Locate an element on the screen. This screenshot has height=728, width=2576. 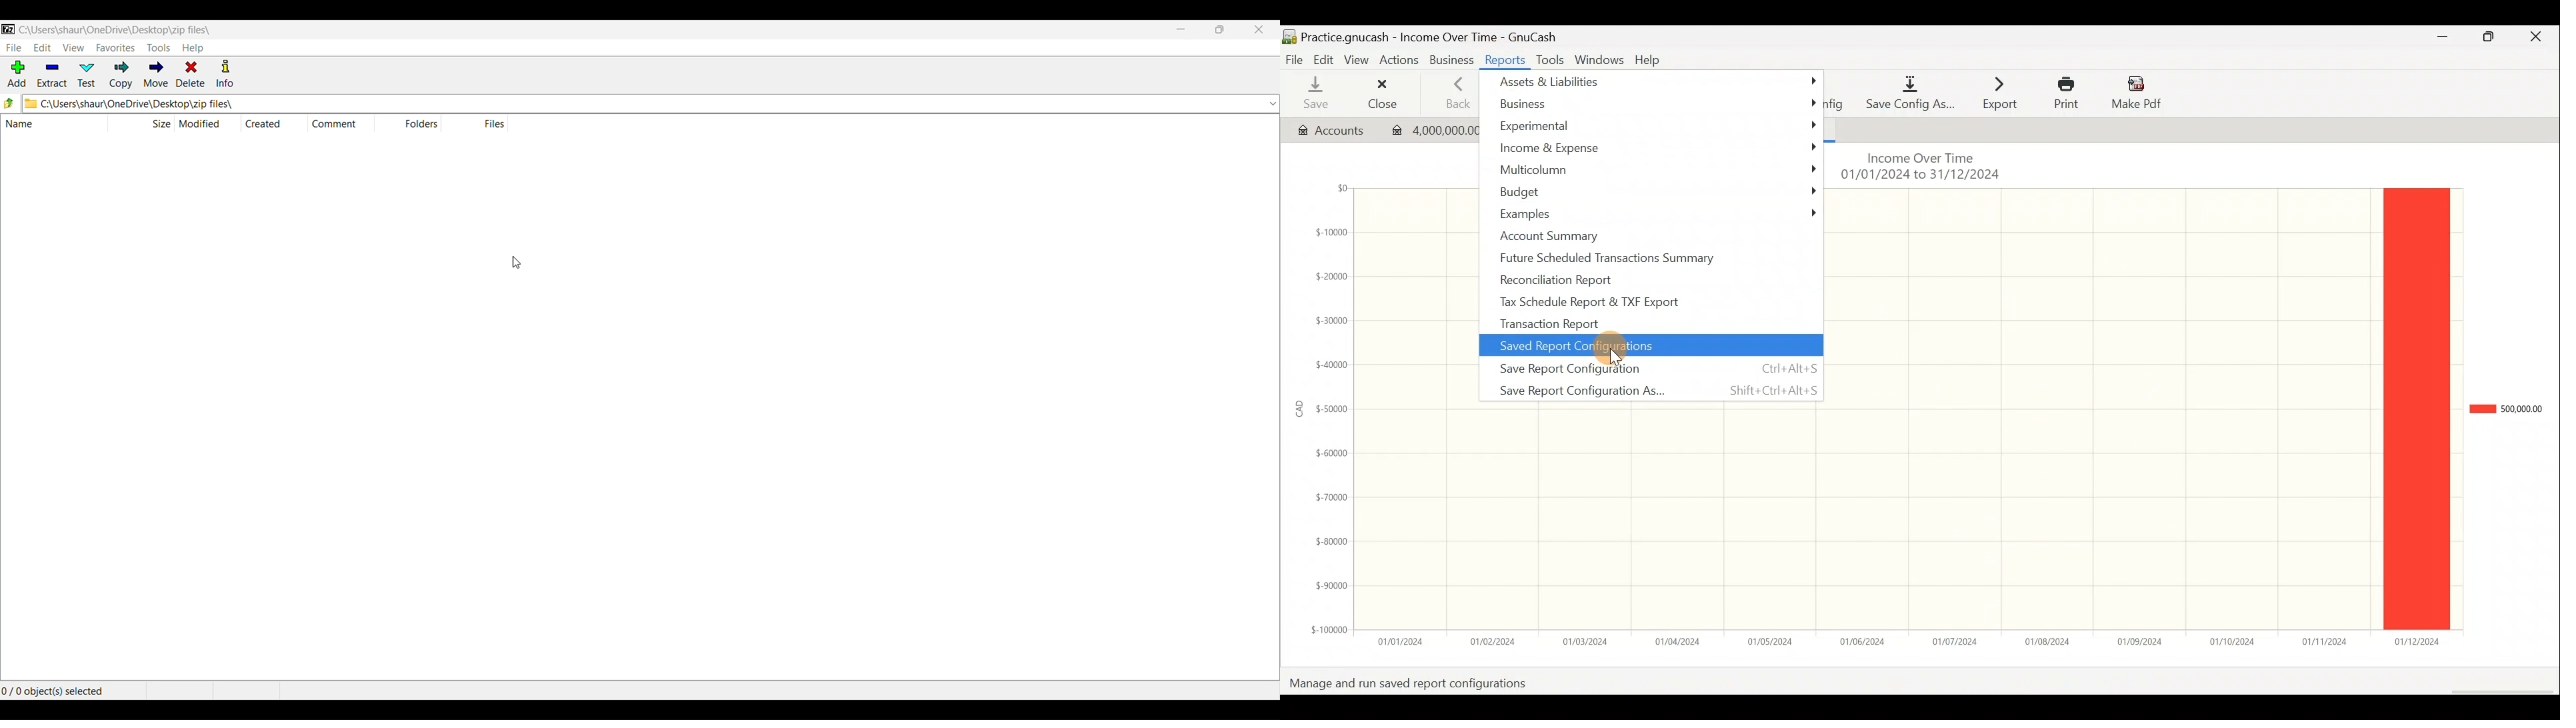
Chart legend is located at coordinates (2505, 409).